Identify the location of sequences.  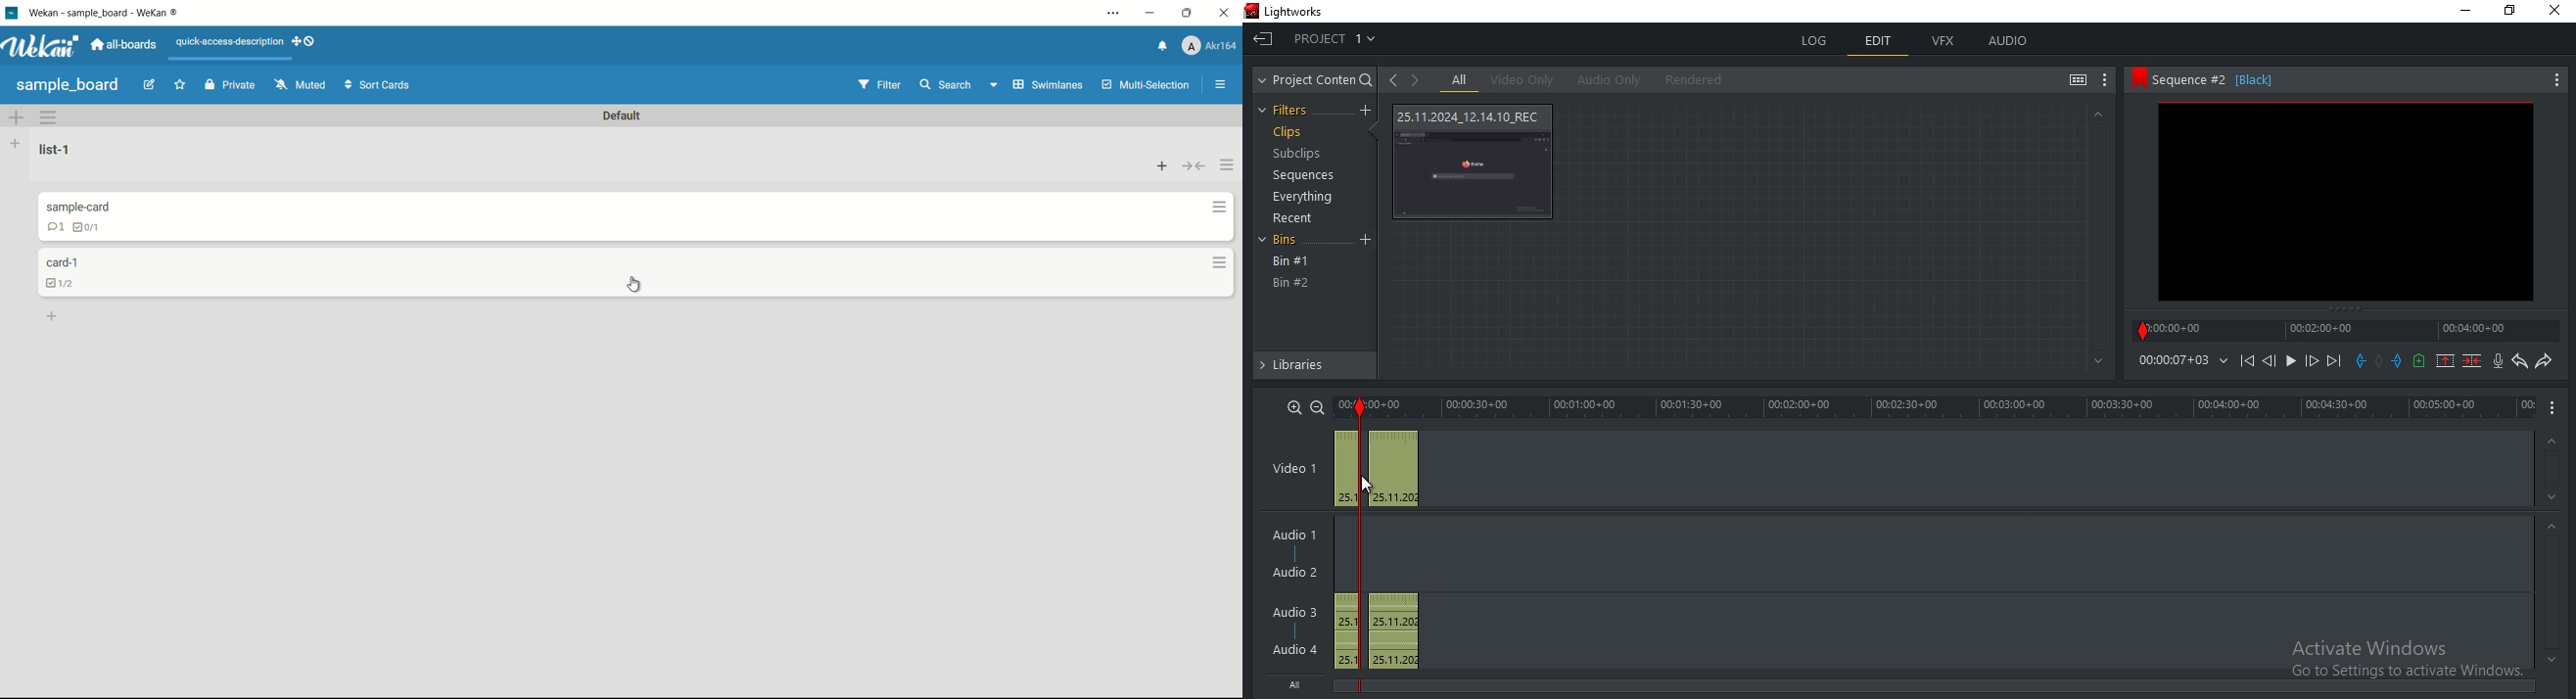
(1298, 177).